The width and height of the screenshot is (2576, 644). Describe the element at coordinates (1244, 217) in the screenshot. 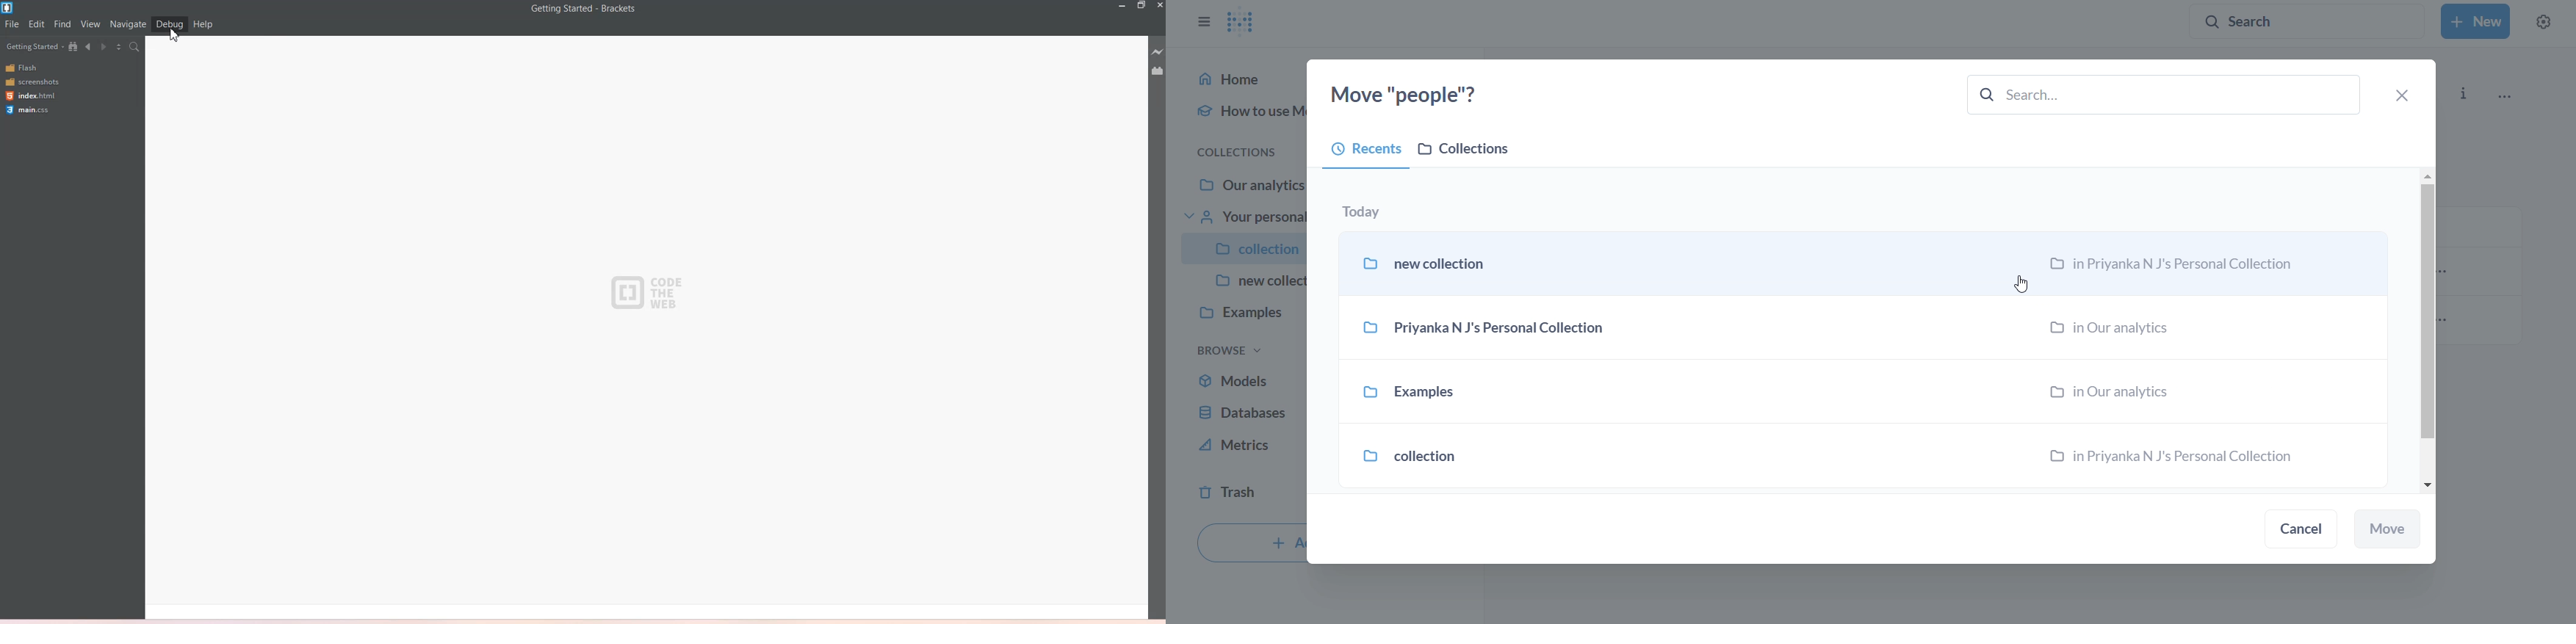

I see `your personal` at that location.